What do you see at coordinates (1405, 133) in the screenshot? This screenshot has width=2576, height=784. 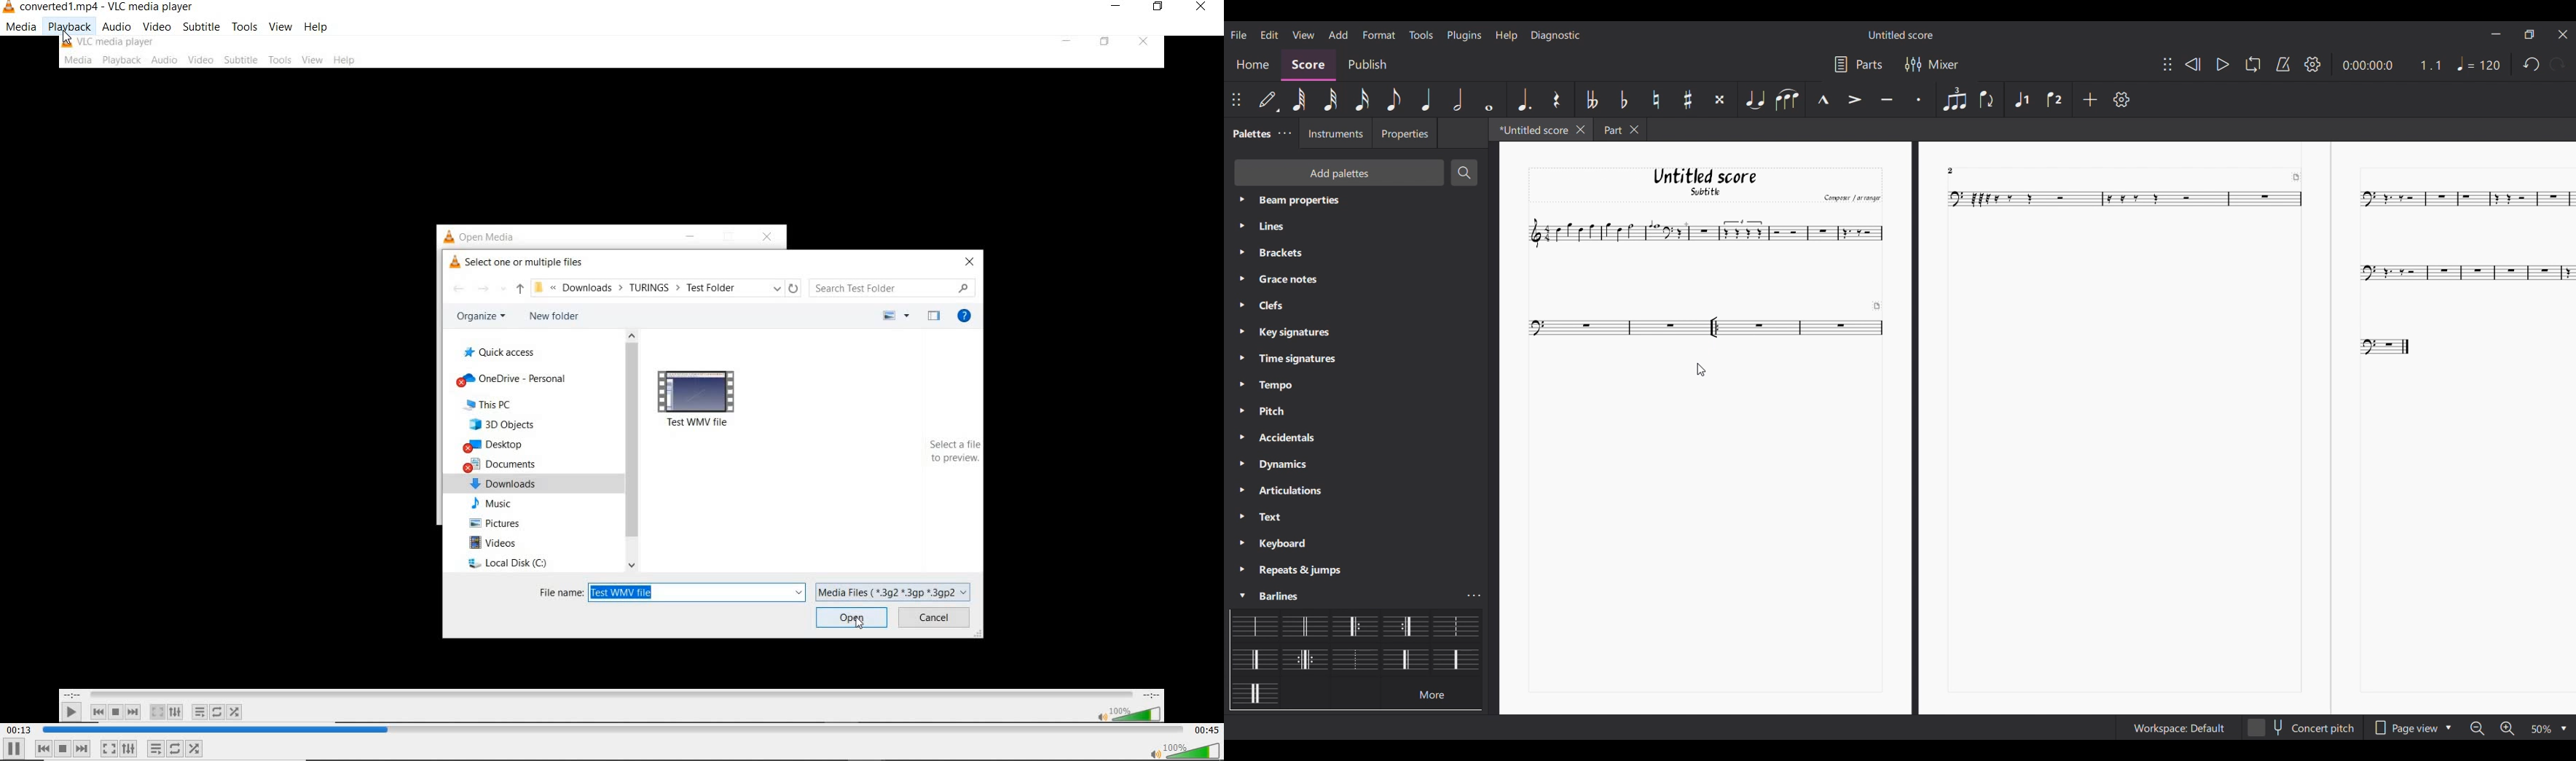 I see `Properties tab` at bounding box center [1405, 133].